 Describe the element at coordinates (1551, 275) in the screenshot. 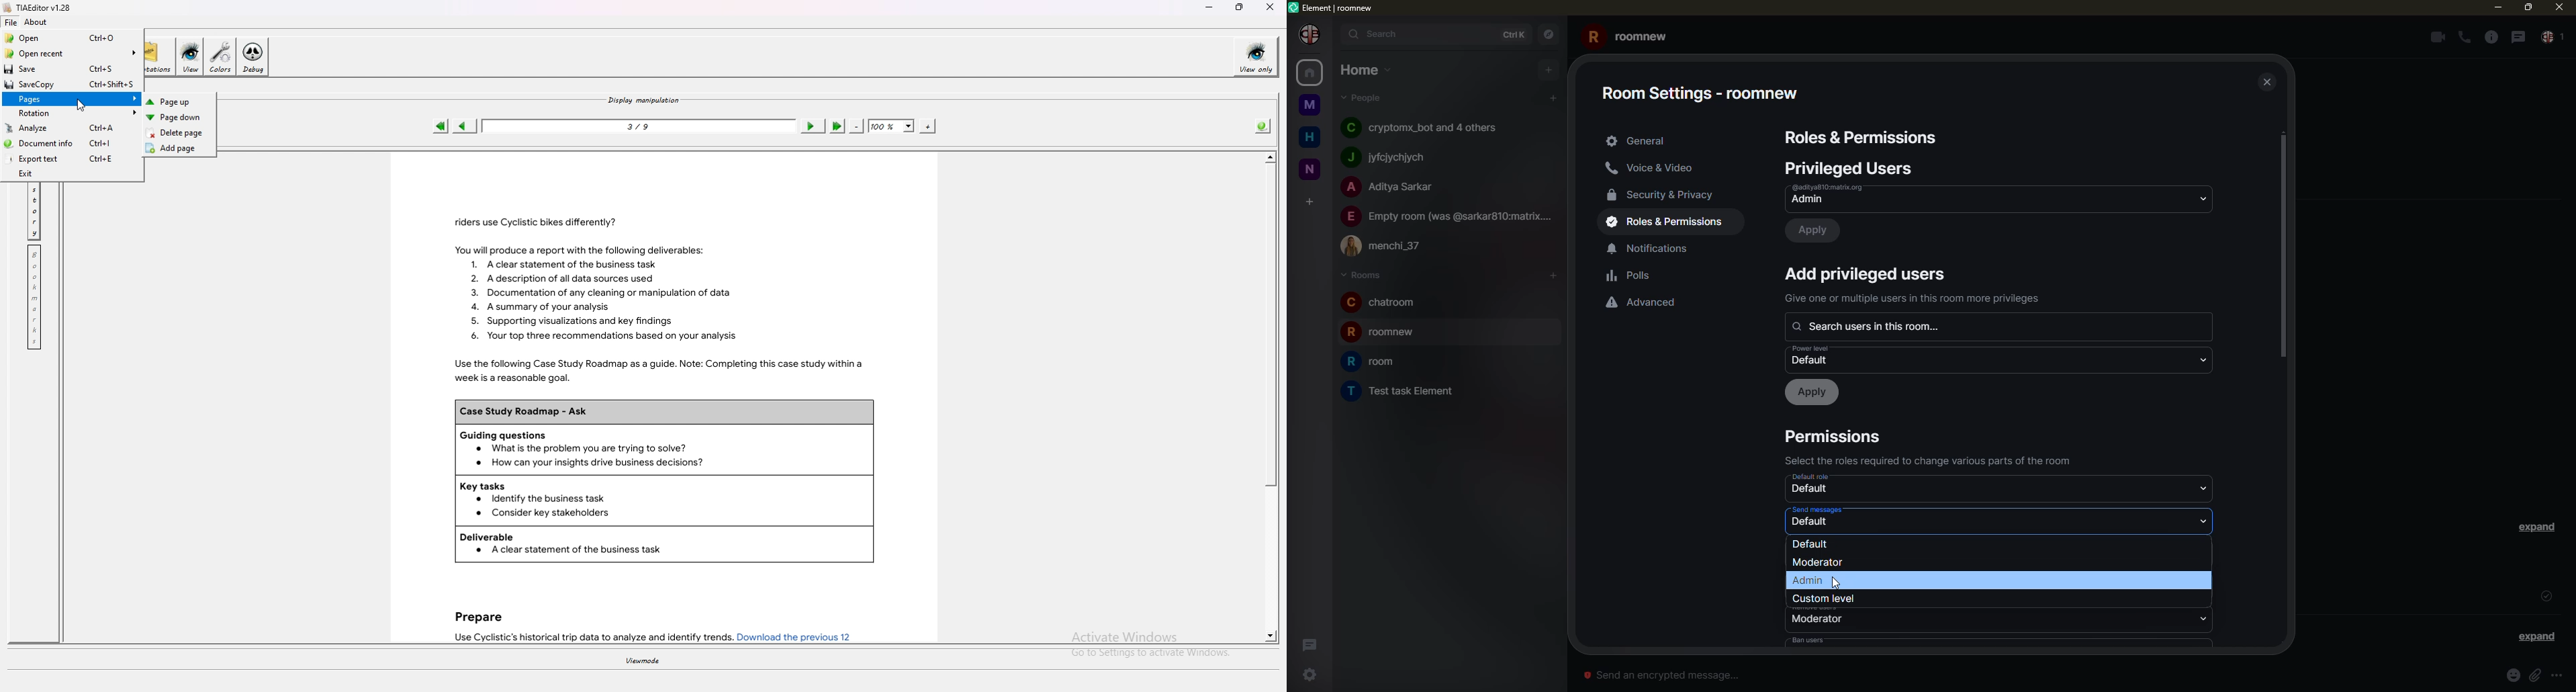

I see `add` at that location.